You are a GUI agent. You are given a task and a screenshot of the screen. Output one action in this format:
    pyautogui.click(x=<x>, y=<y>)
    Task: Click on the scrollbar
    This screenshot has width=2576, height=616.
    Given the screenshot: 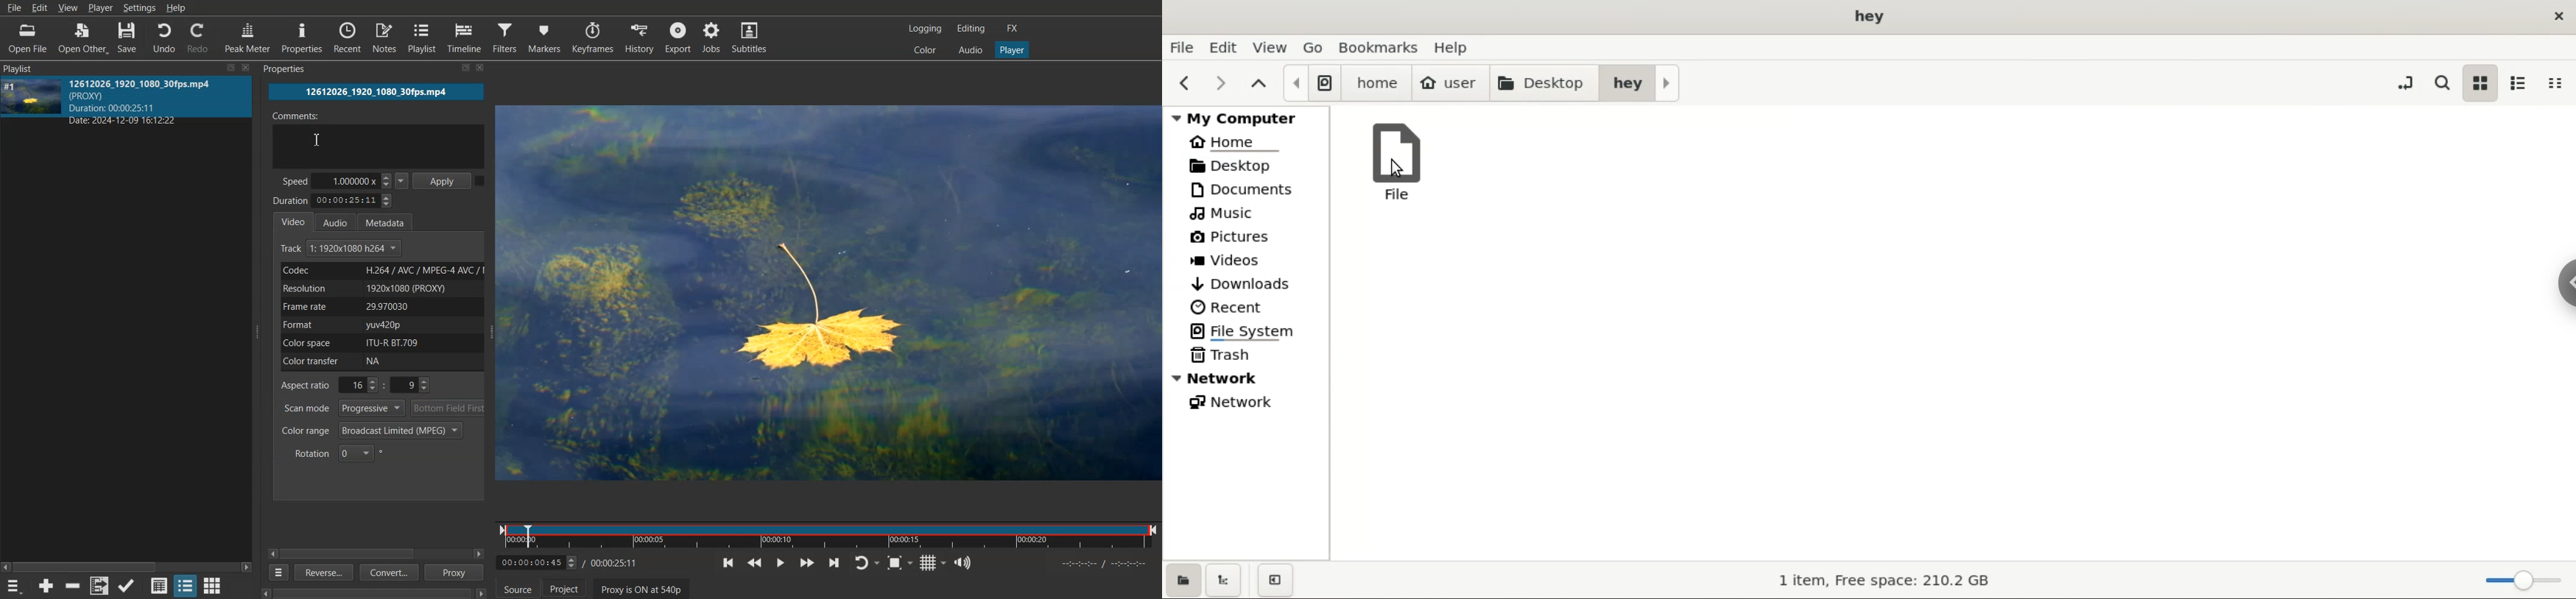 What is the action you would take?
    pyautogui.click(x=366, y=591)
    